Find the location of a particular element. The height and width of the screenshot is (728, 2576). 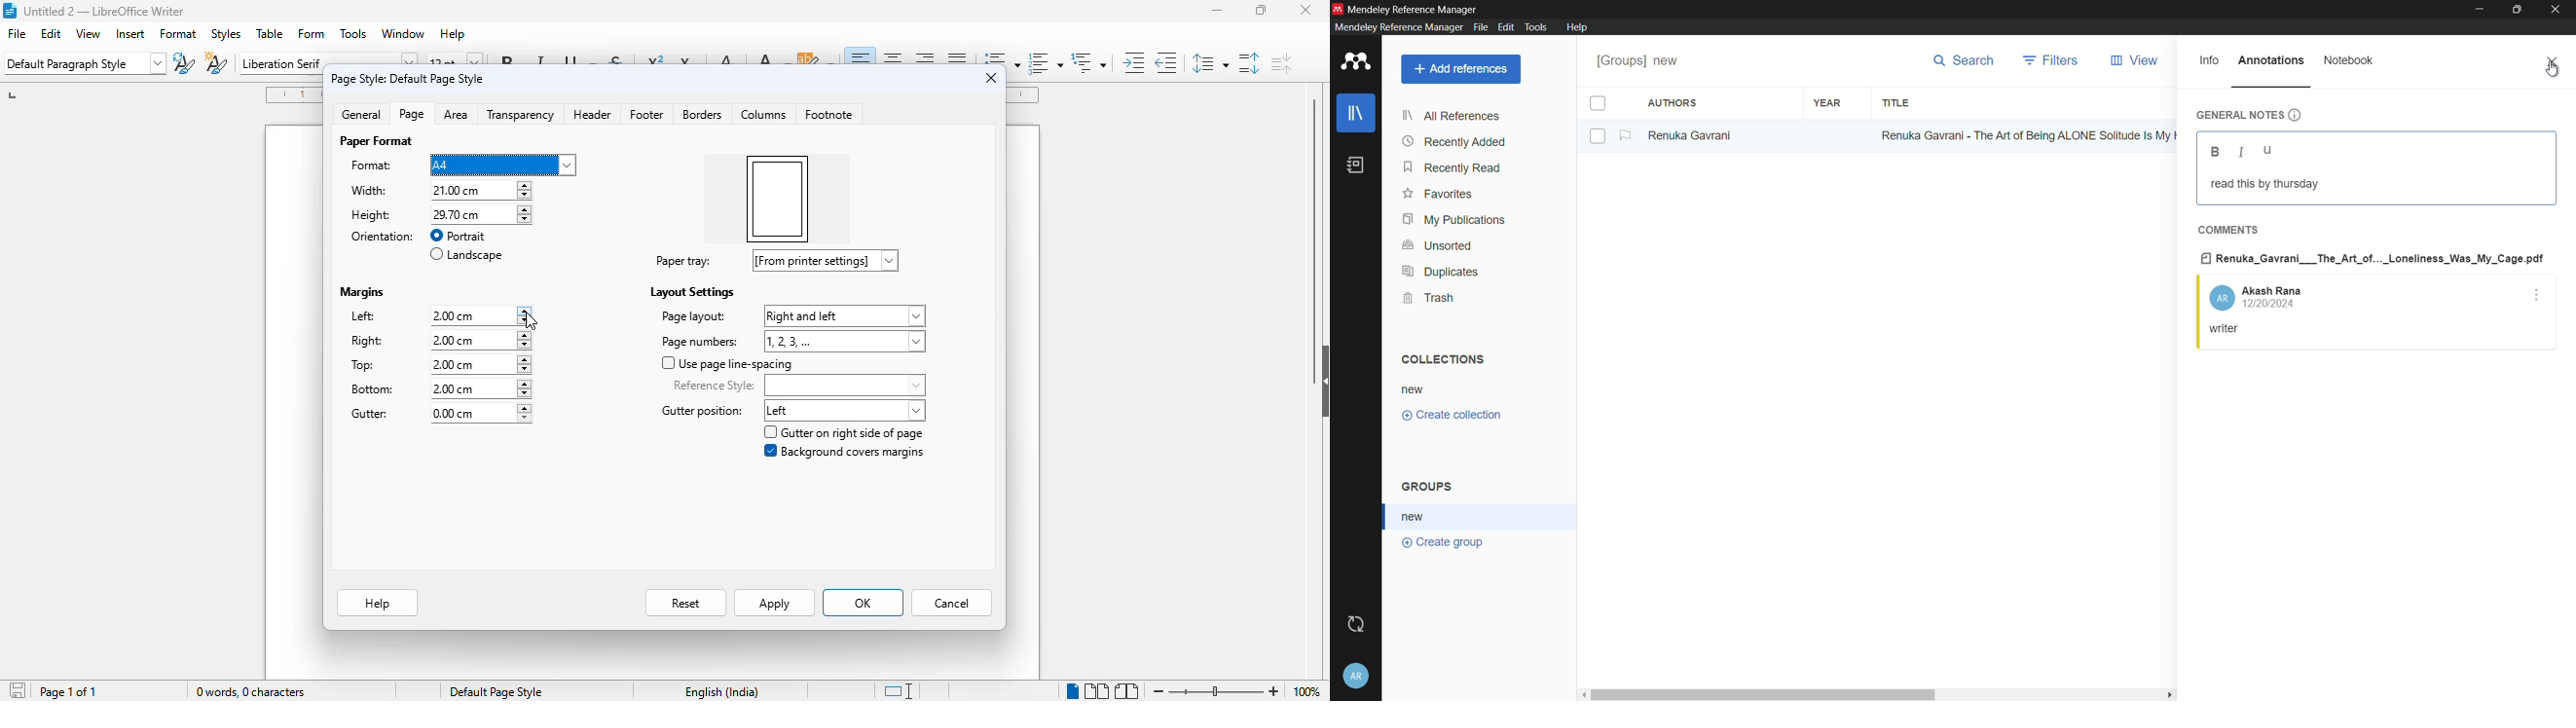

transparency is located at coordinates (521, 115).